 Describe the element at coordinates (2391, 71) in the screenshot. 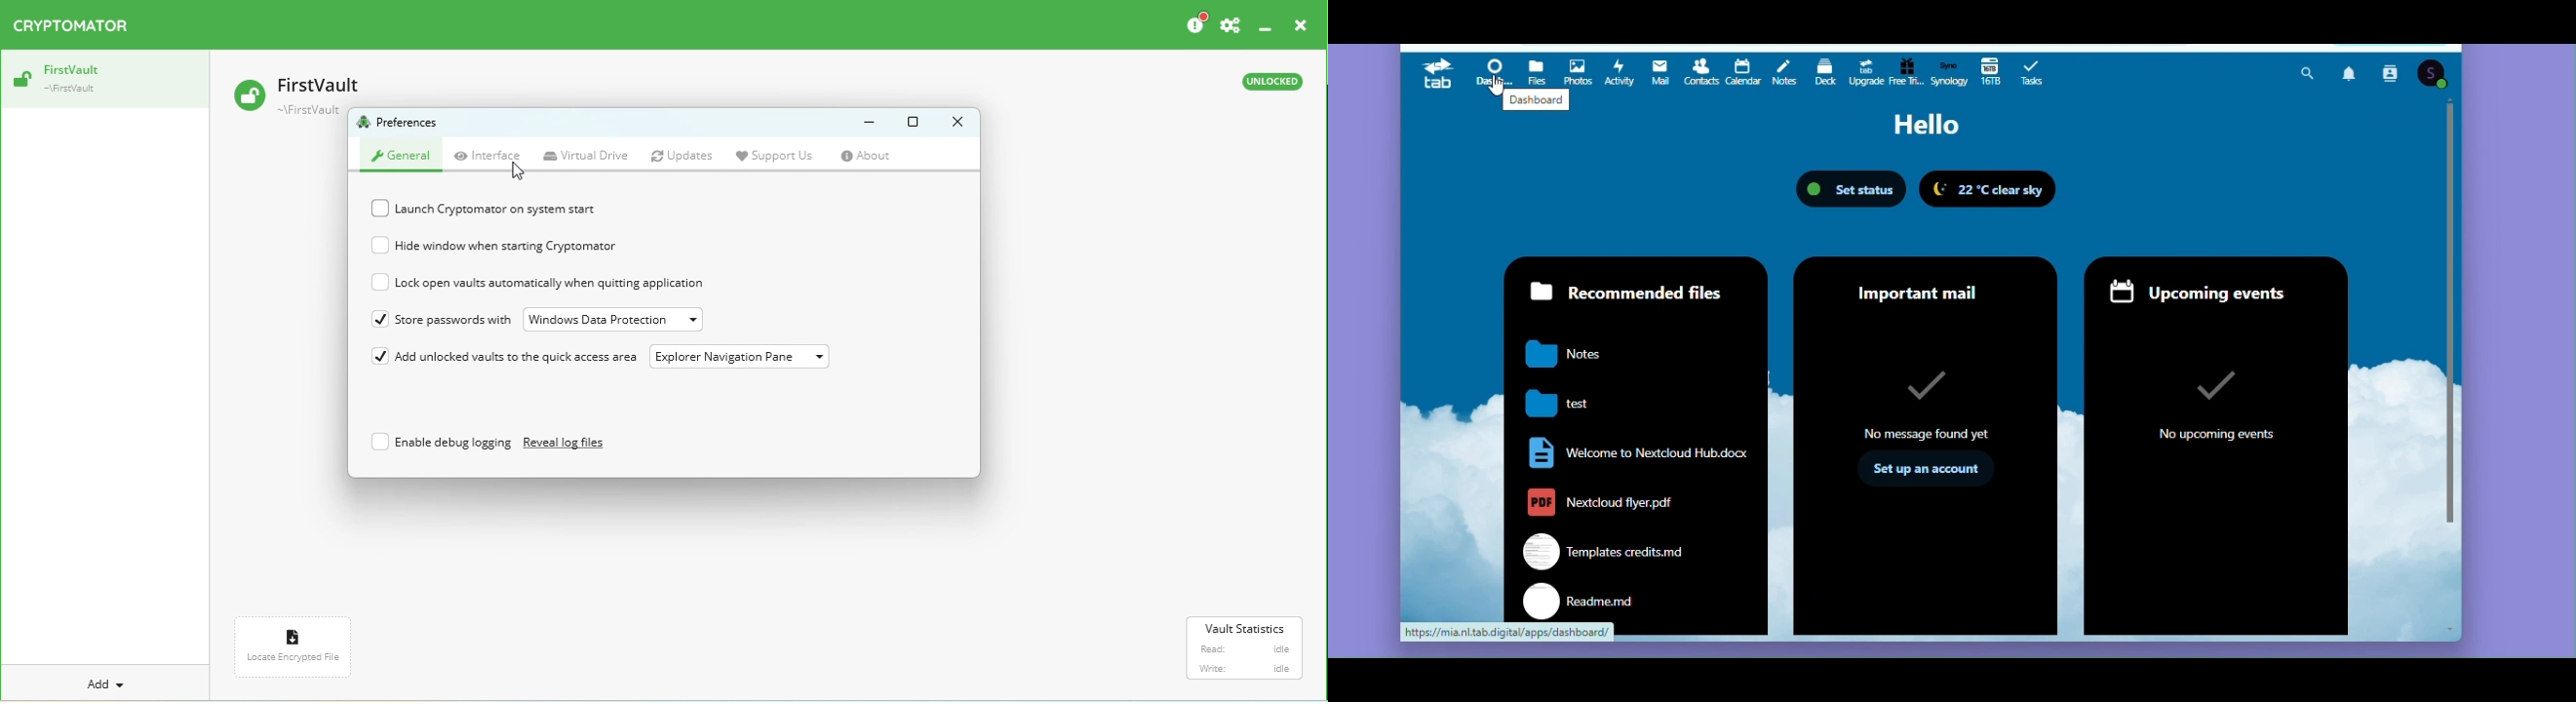

I see `Contact search` at that location.